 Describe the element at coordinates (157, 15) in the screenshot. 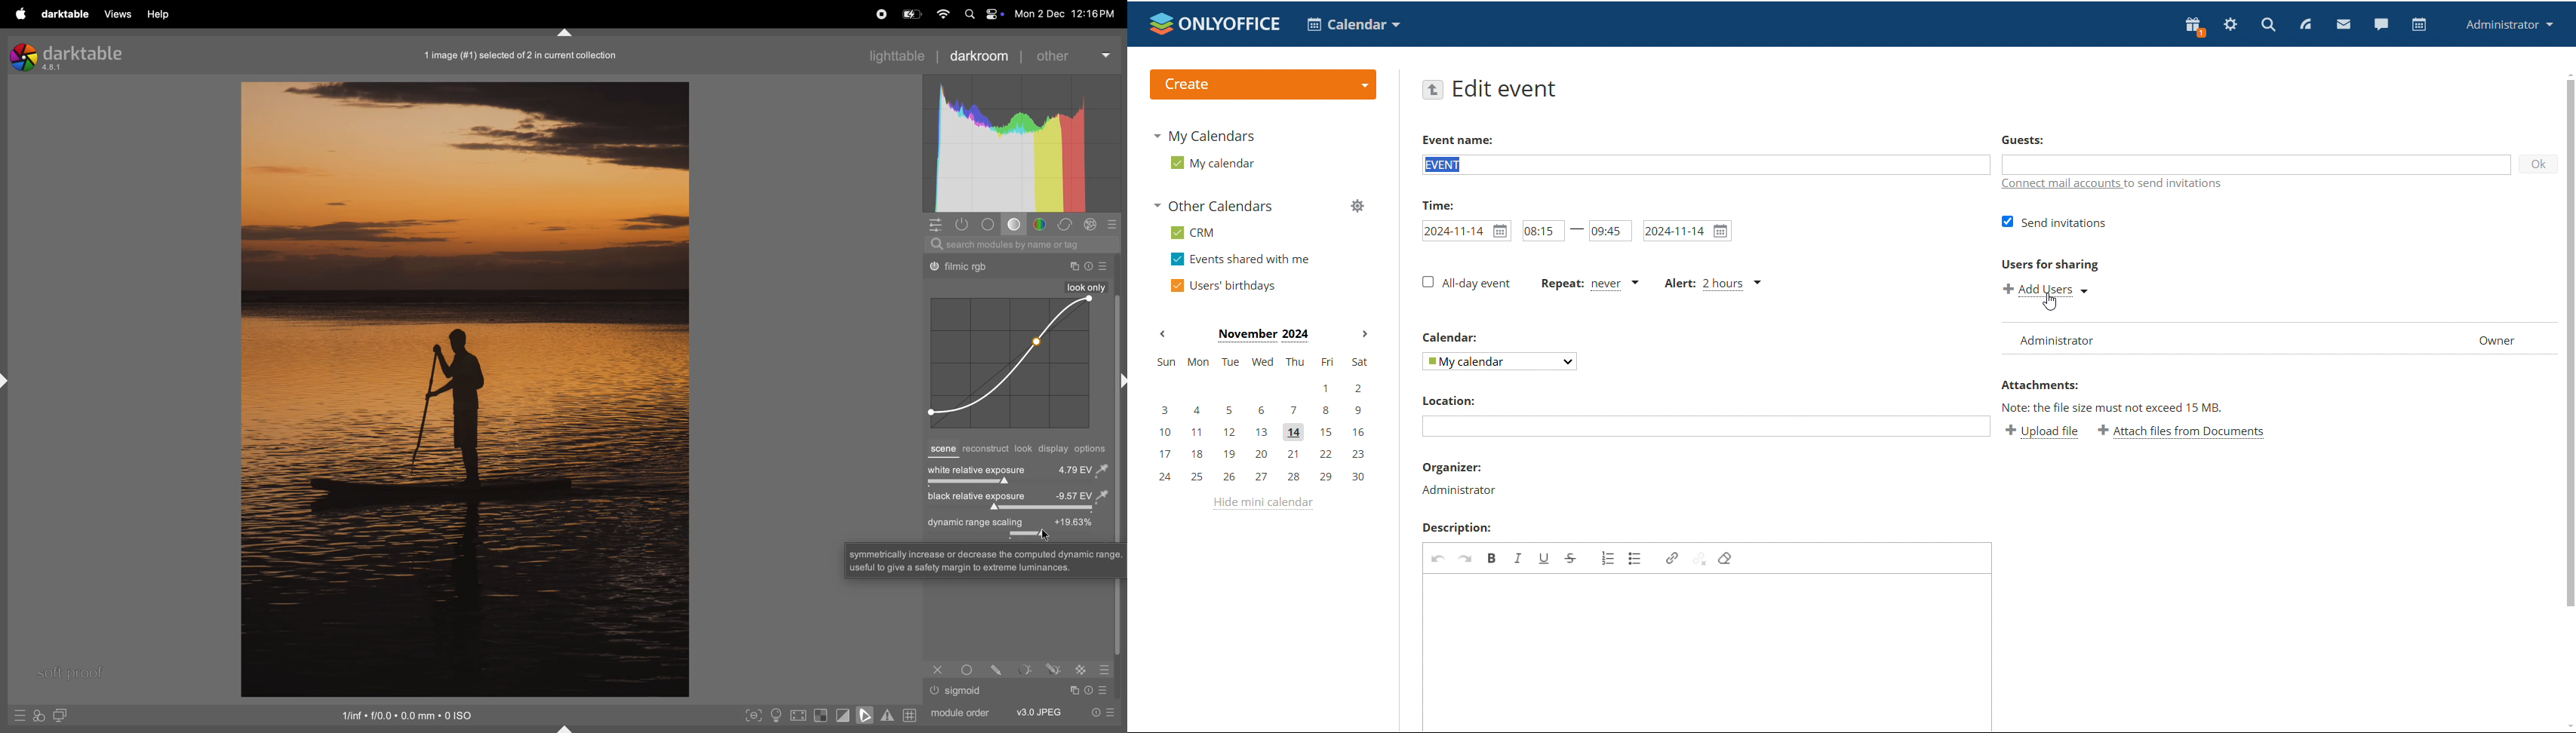

I see `help` at that location.